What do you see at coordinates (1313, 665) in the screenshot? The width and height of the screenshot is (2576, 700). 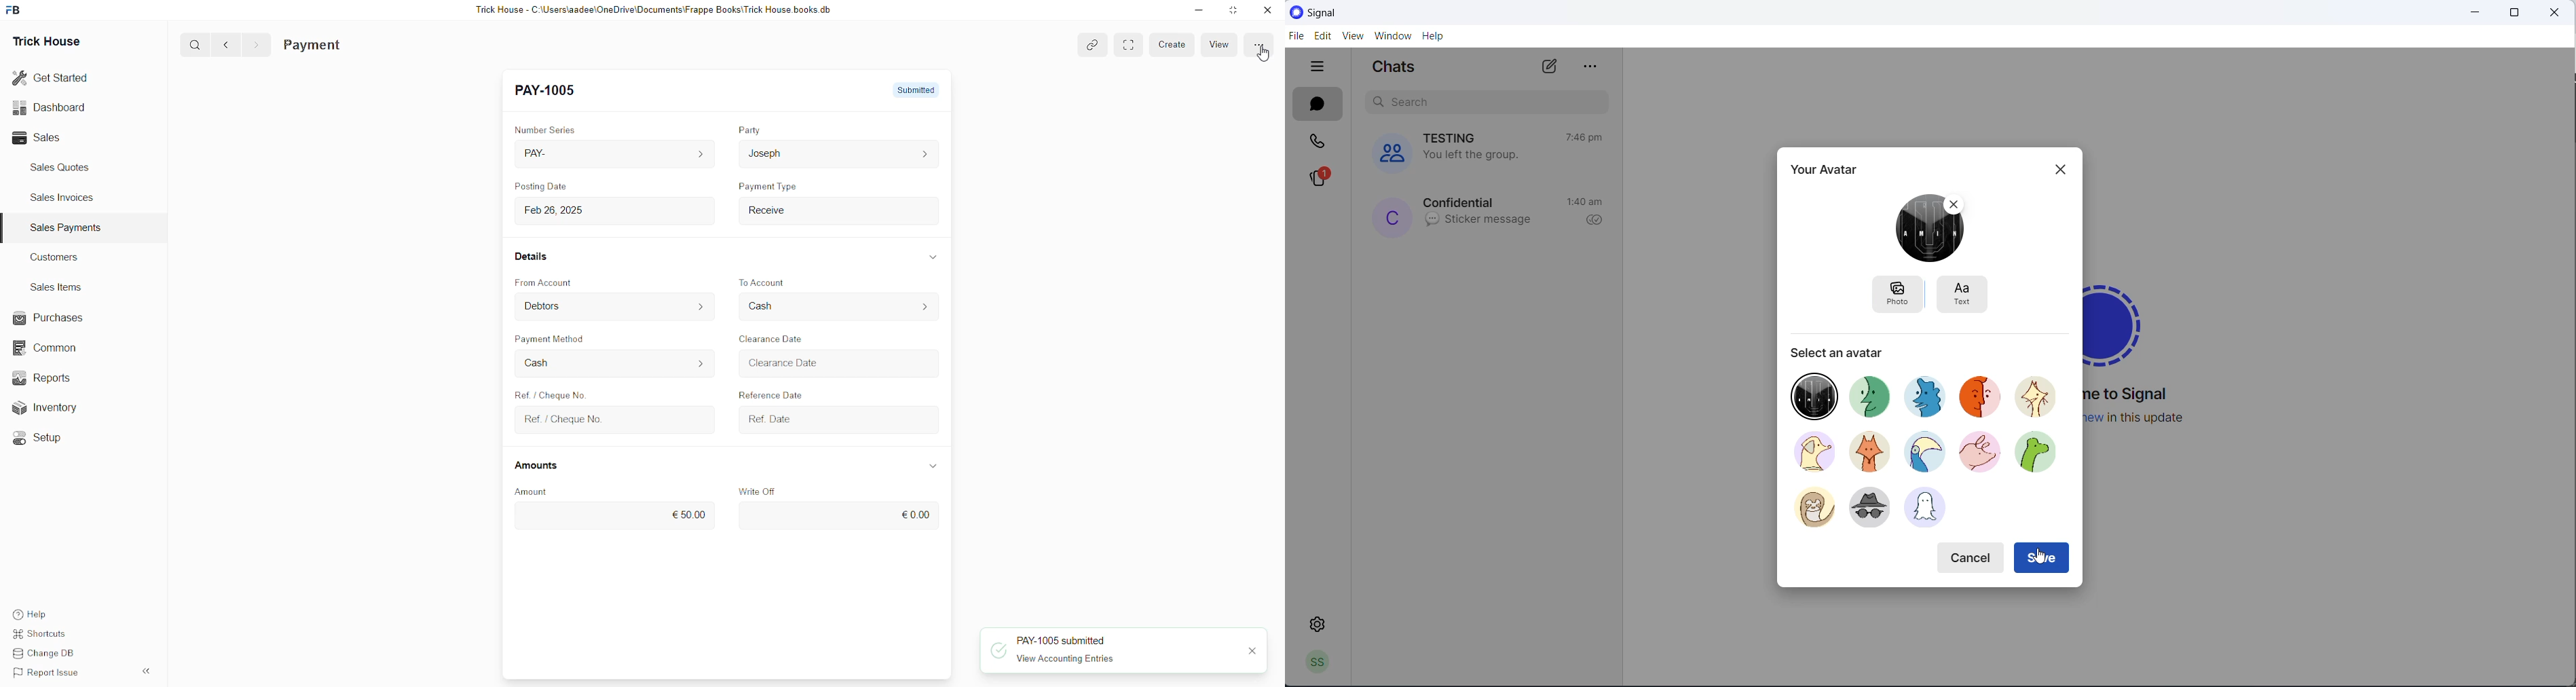 I see `profile` at bounding box center [1313, 665].